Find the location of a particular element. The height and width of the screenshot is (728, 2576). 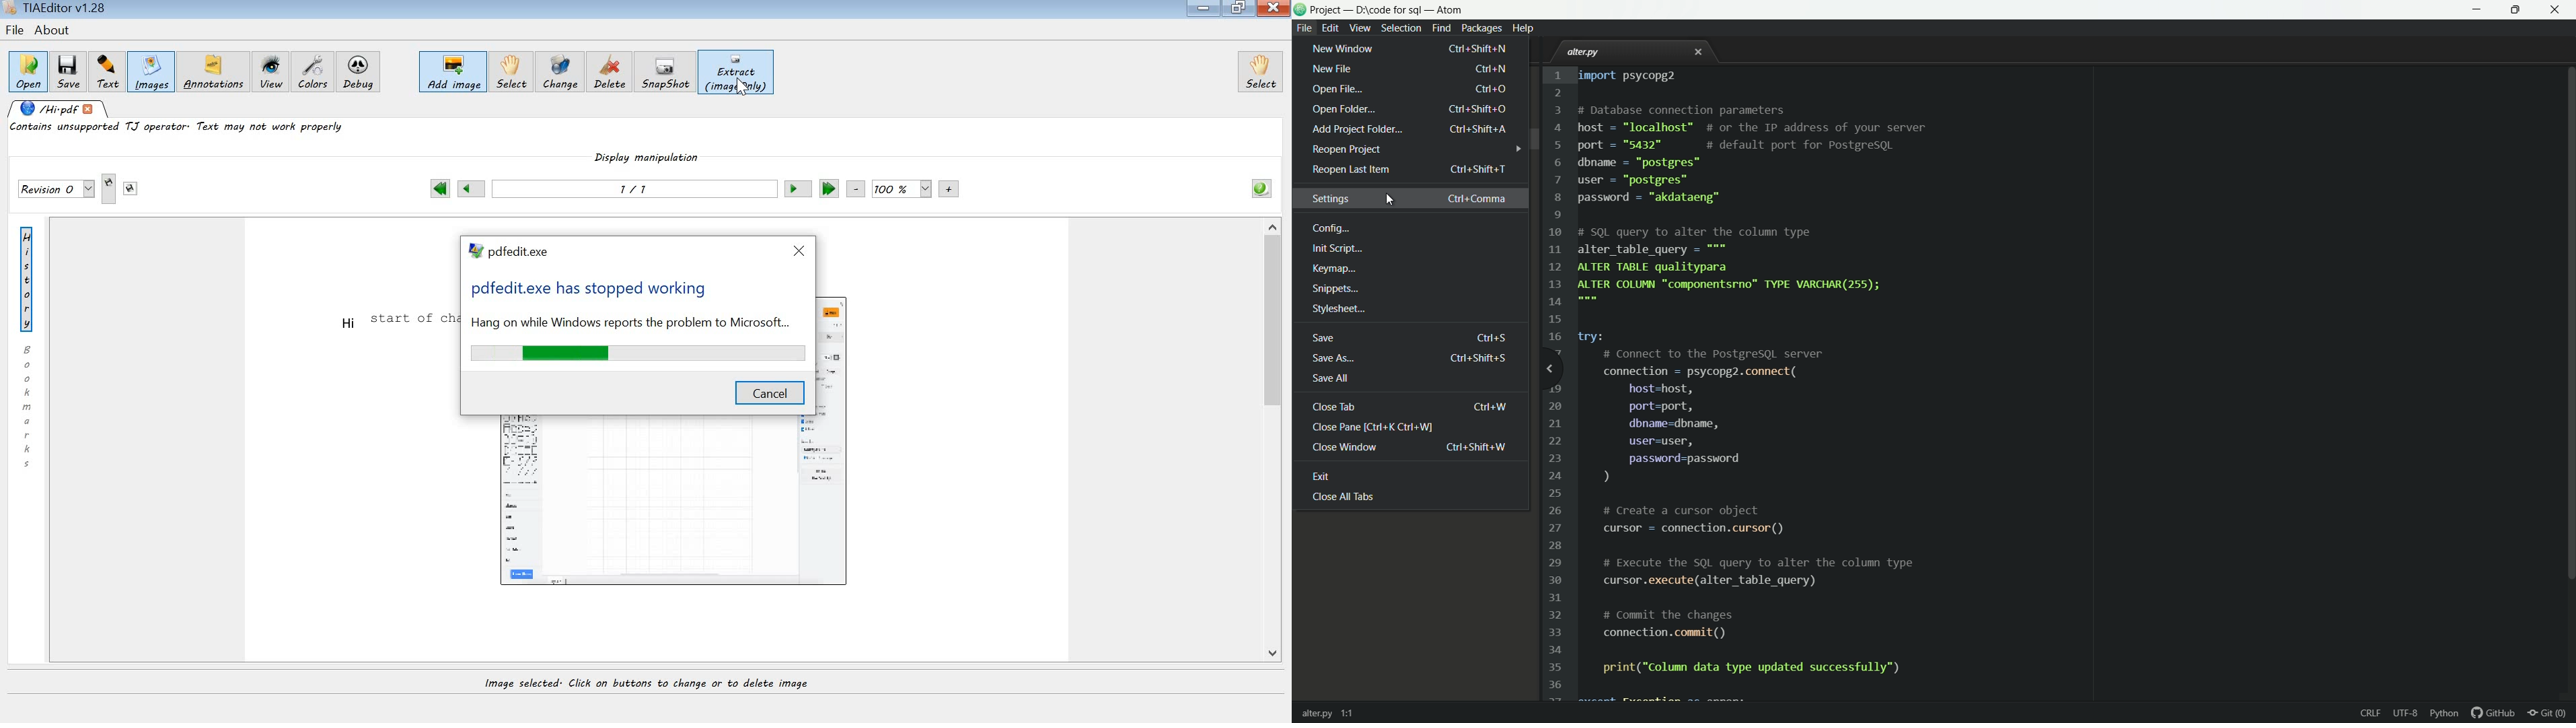

stylesheets is located at coordinates (1339, 310).